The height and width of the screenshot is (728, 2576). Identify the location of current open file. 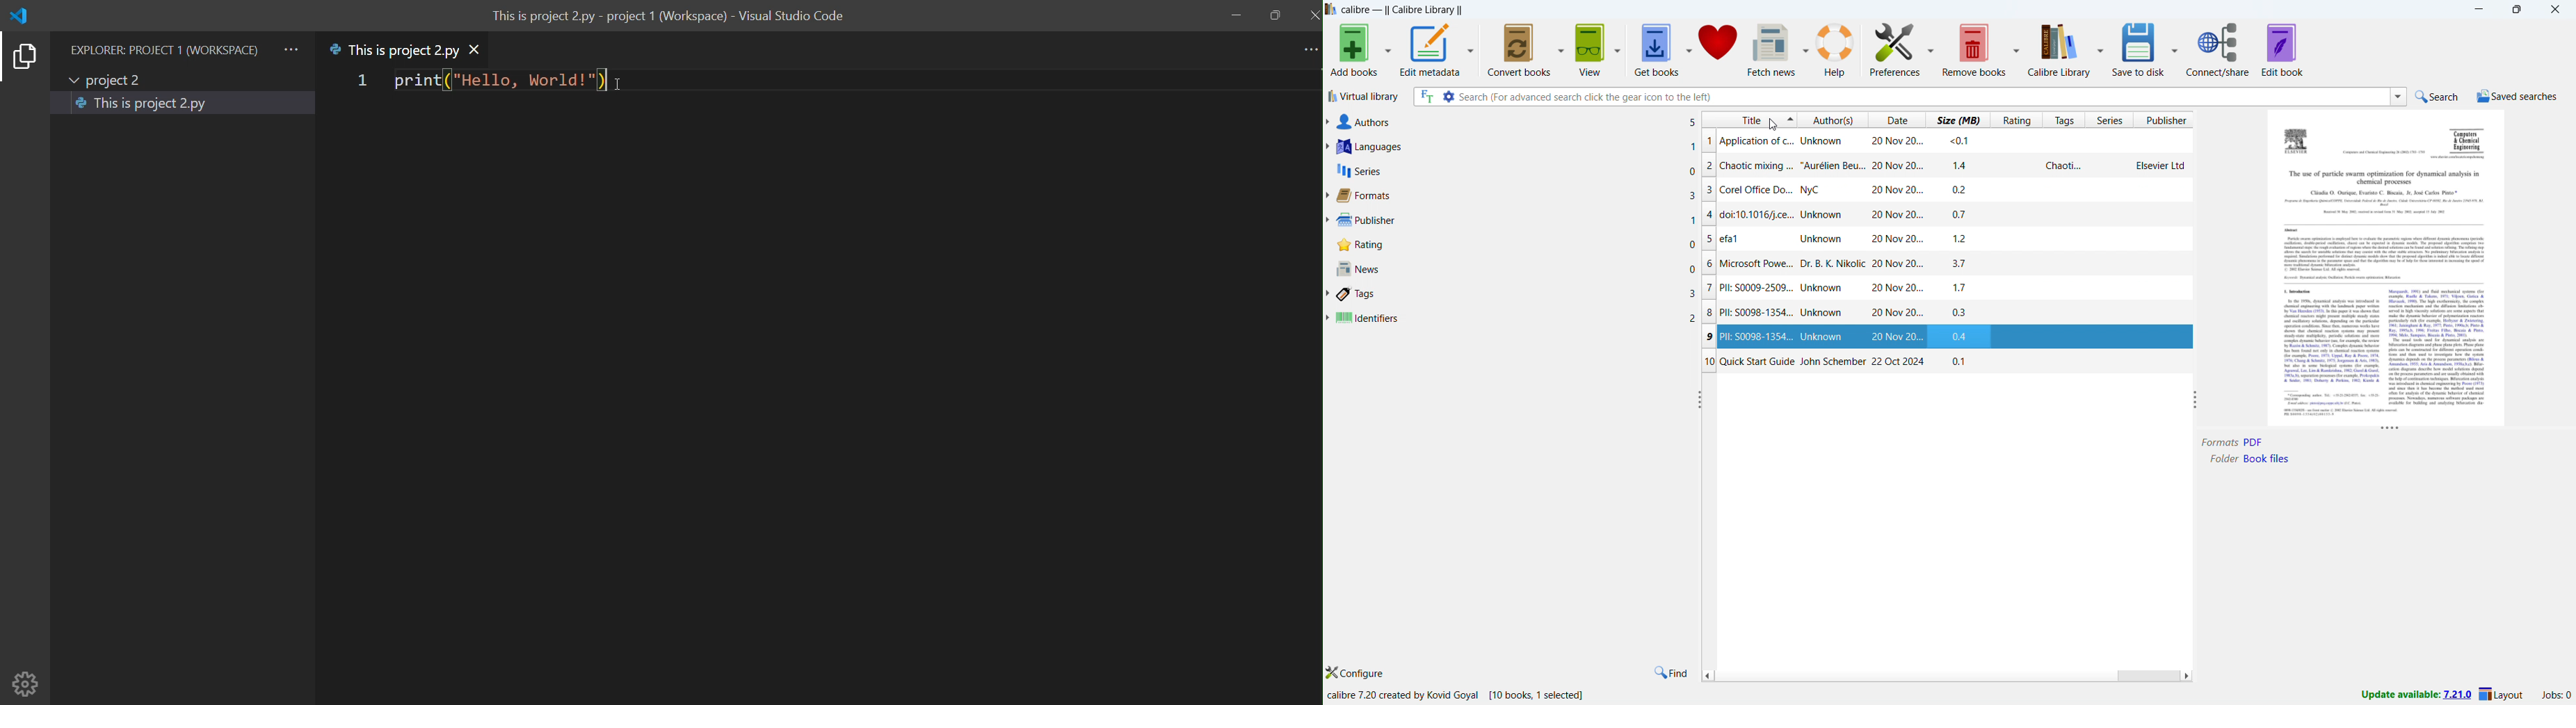
(184, 103).